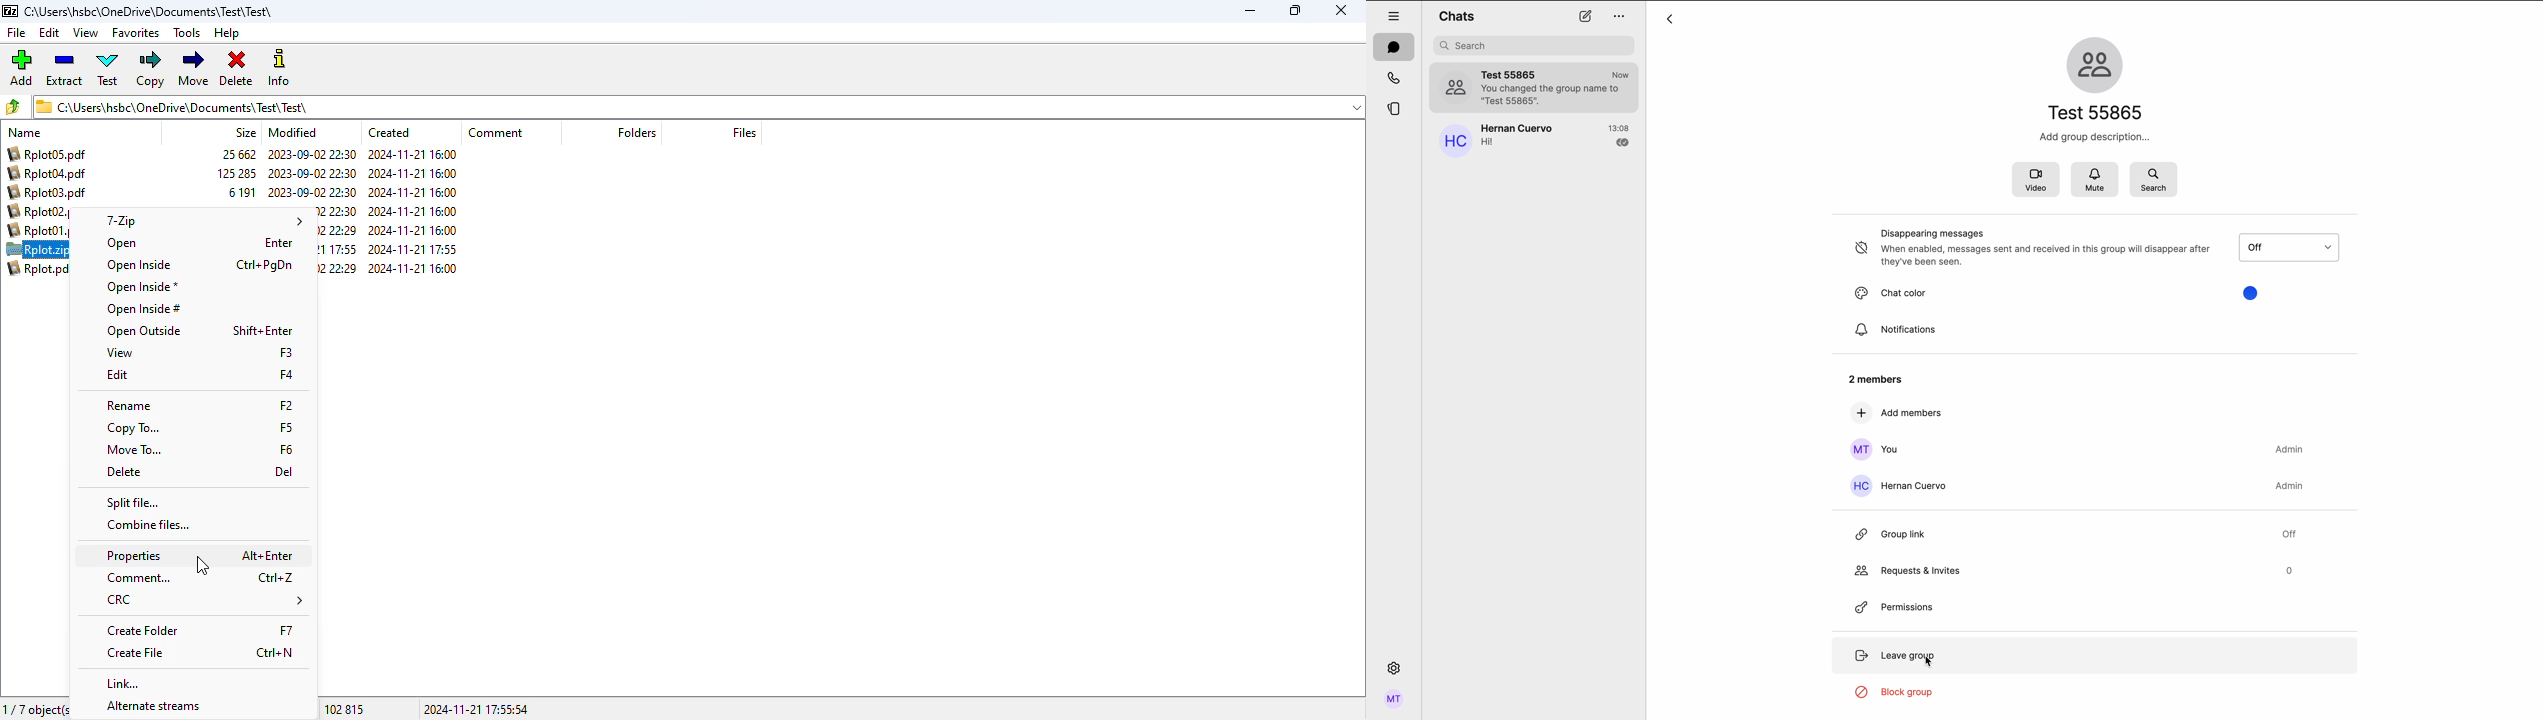 This screenshot has height=728, width=2548. I want to click on move, so click(194, 67).